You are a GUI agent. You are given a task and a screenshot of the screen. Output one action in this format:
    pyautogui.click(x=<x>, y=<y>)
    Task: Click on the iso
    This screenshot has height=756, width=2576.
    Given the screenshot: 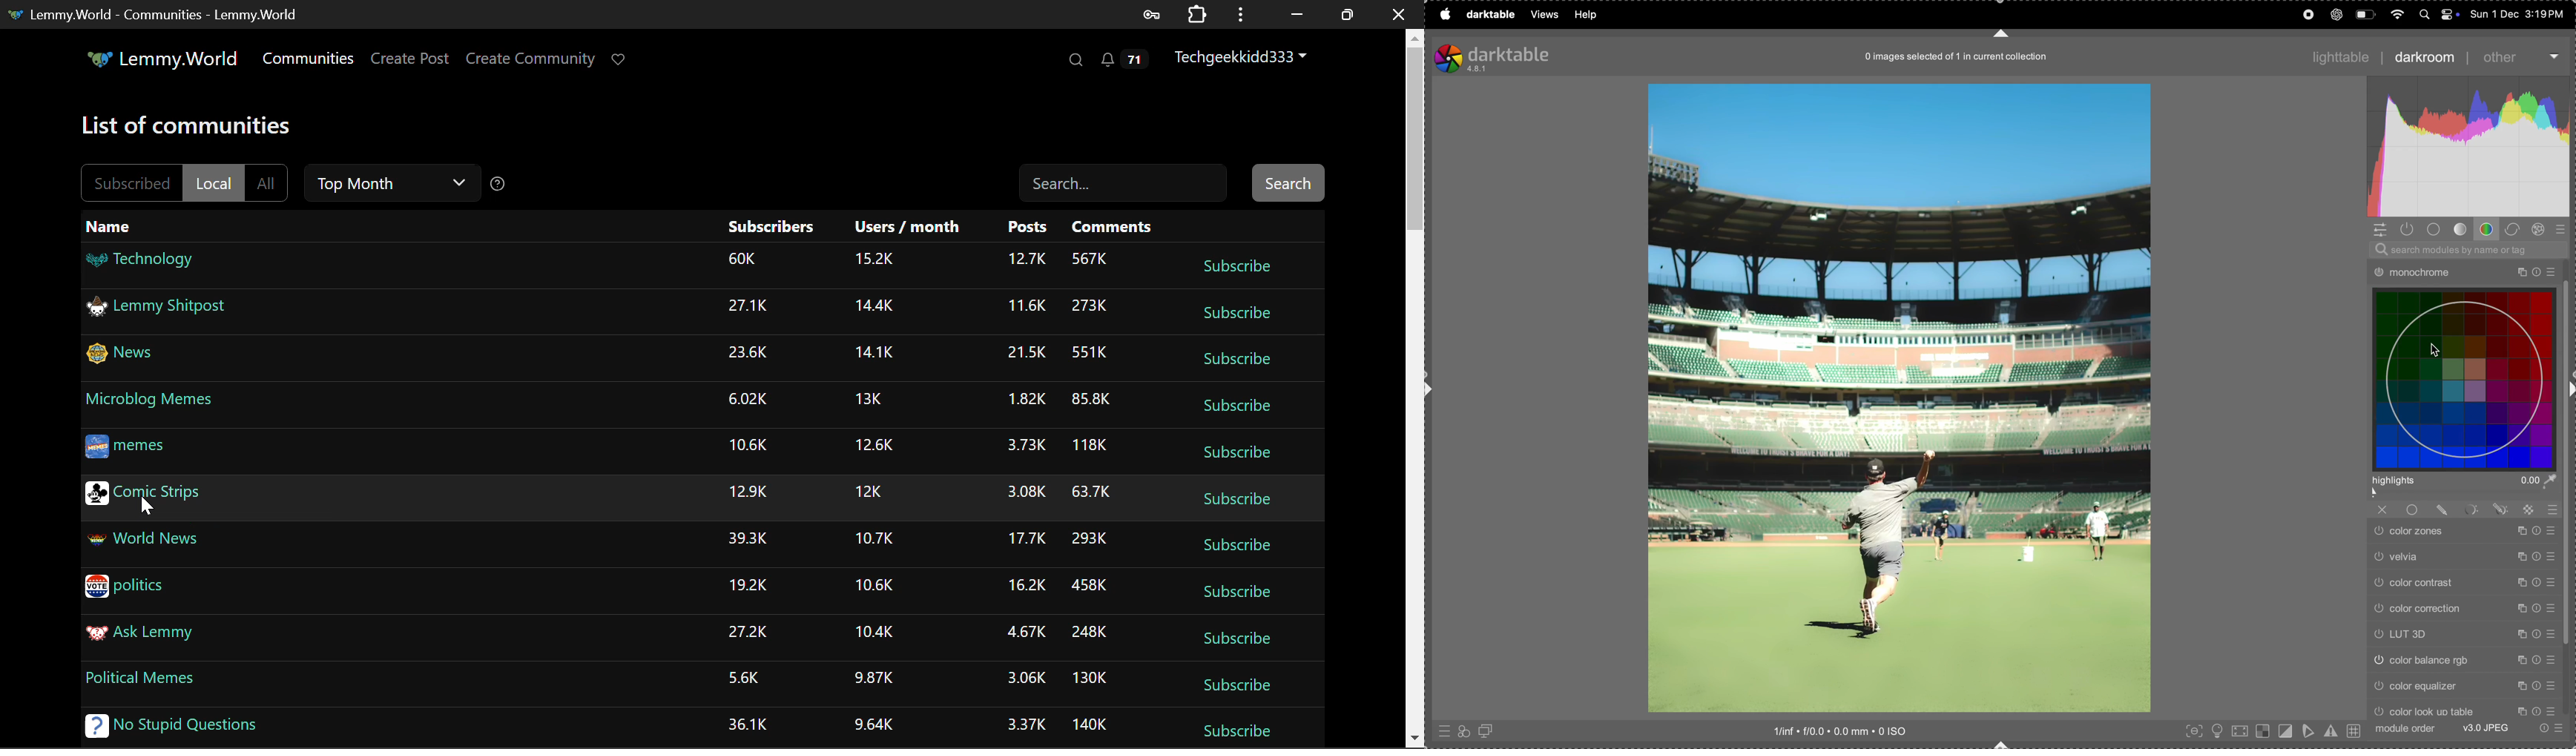 What is the action you would take?
    pyautogui.click(x=1842, y=731)
    